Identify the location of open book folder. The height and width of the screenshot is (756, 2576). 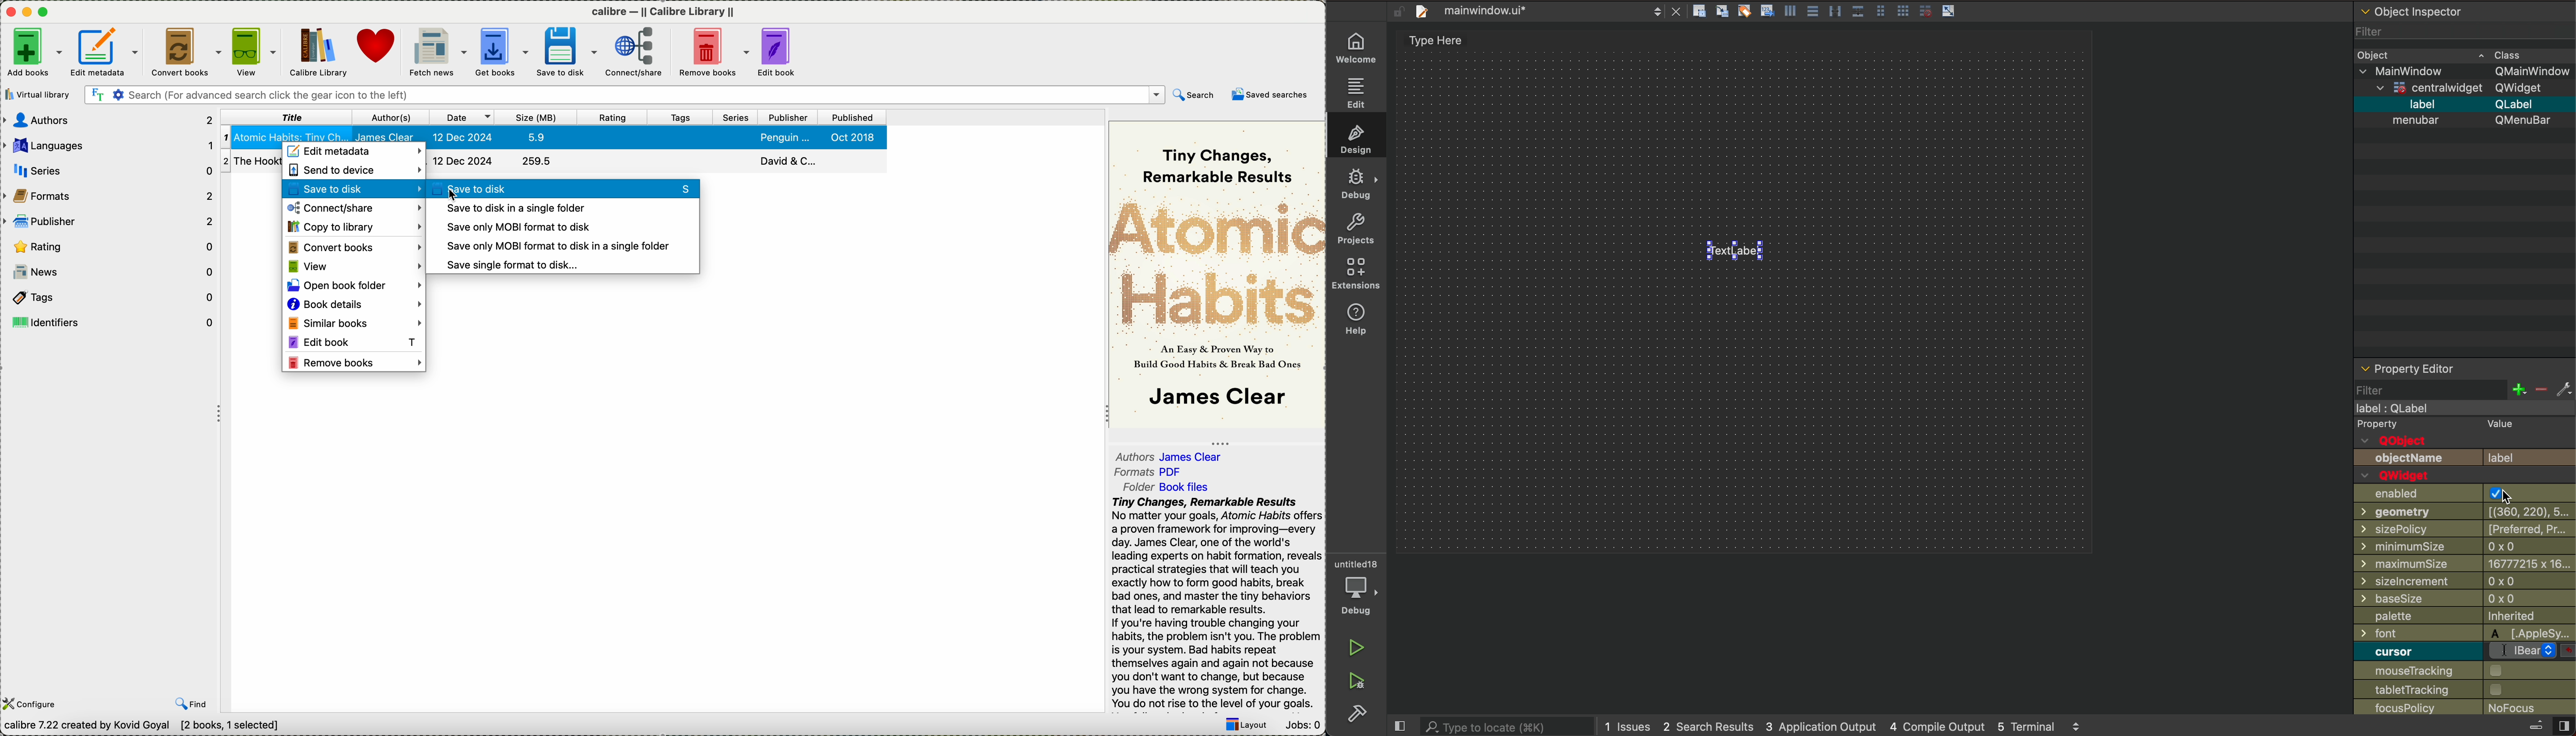
(355, 286).